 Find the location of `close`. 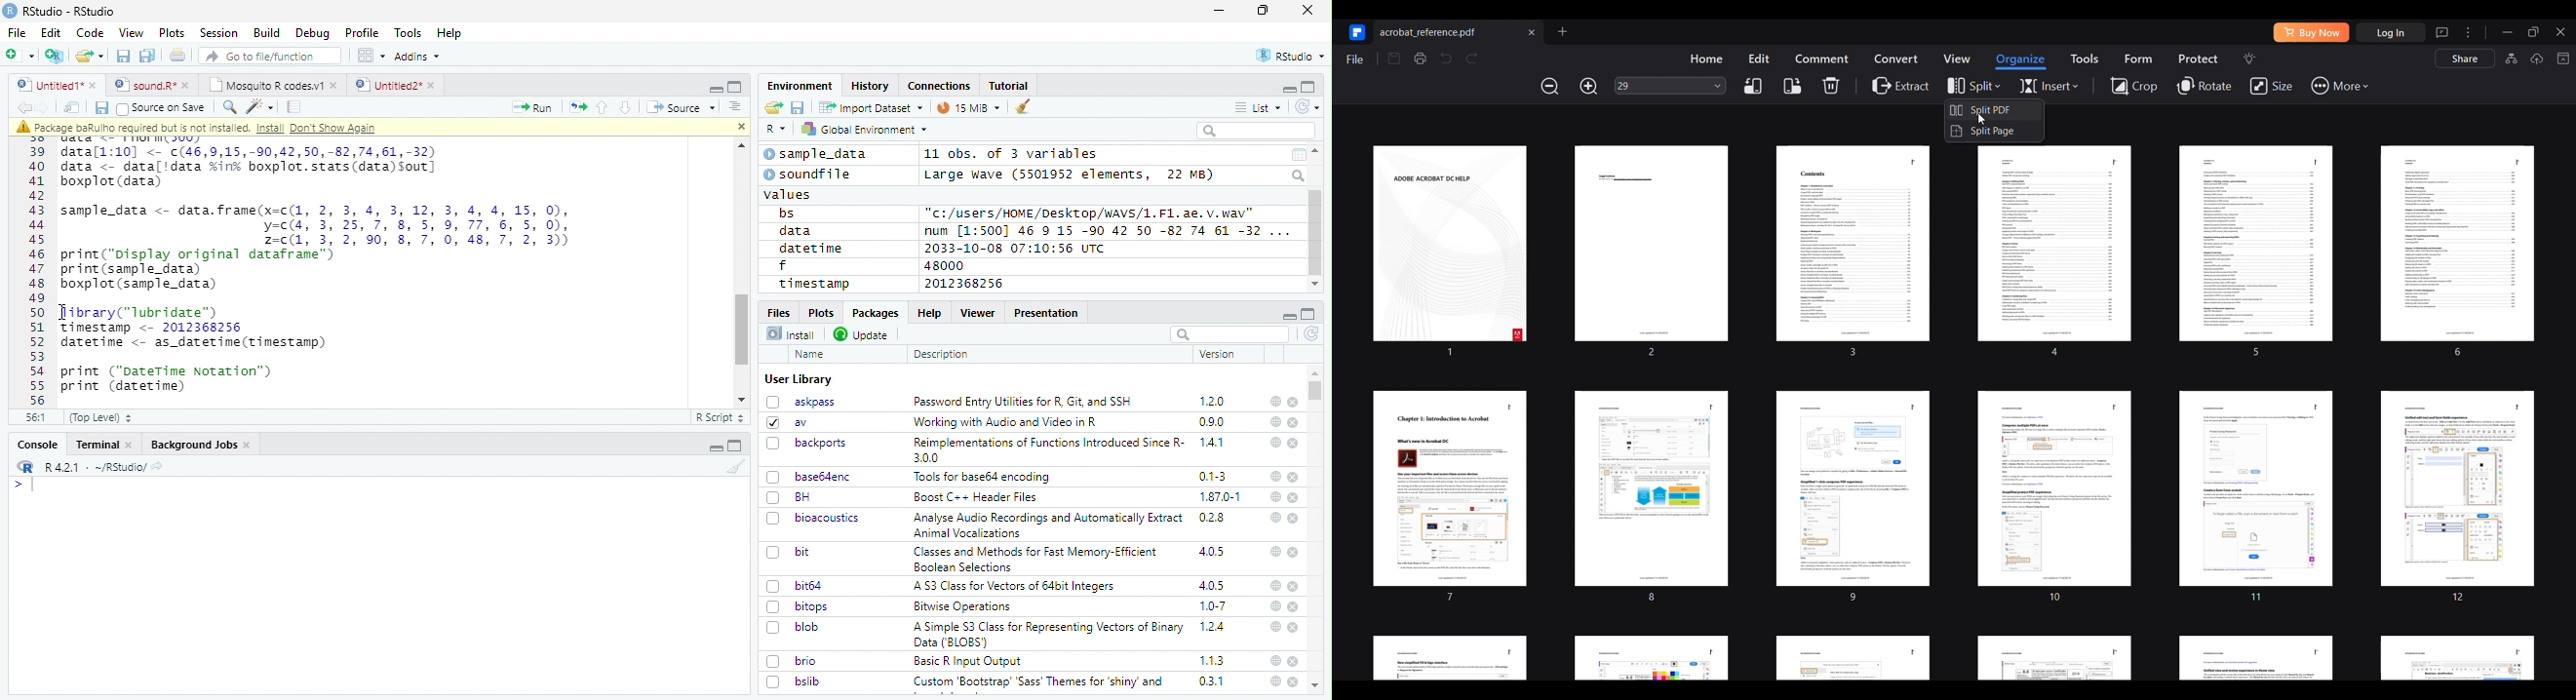

close is located at coordinates (1294, 444).